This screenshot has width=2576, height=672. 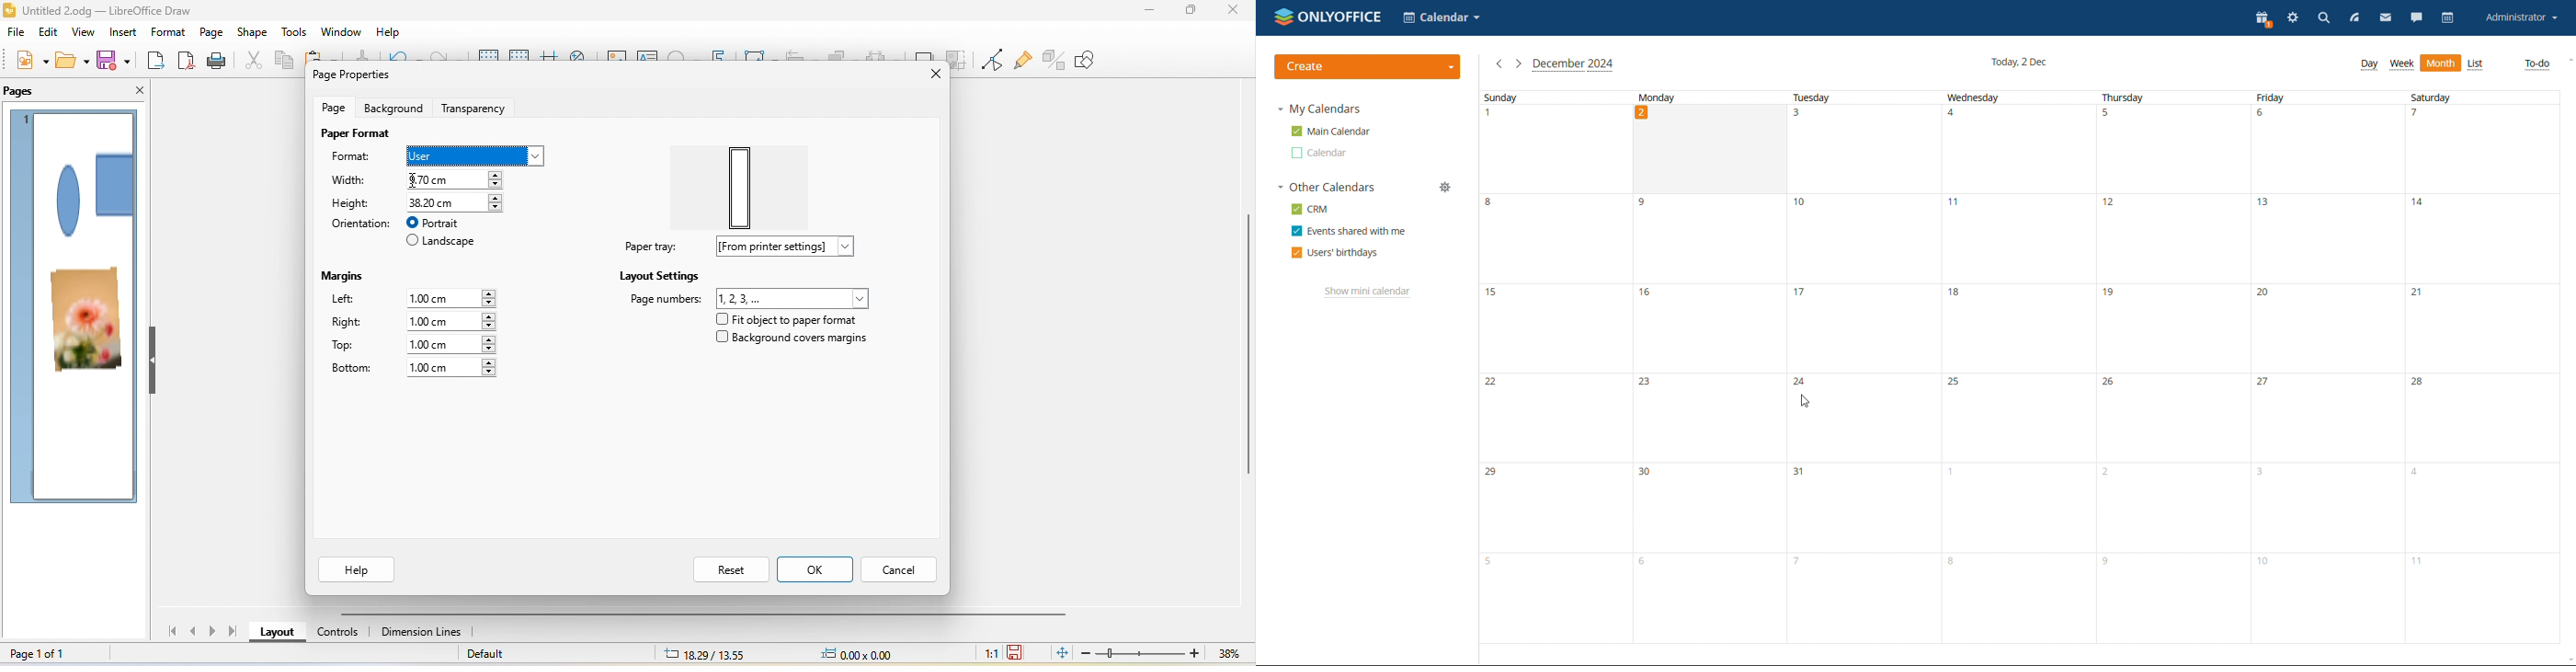 I want to click on background, so click(x=394, y=109).